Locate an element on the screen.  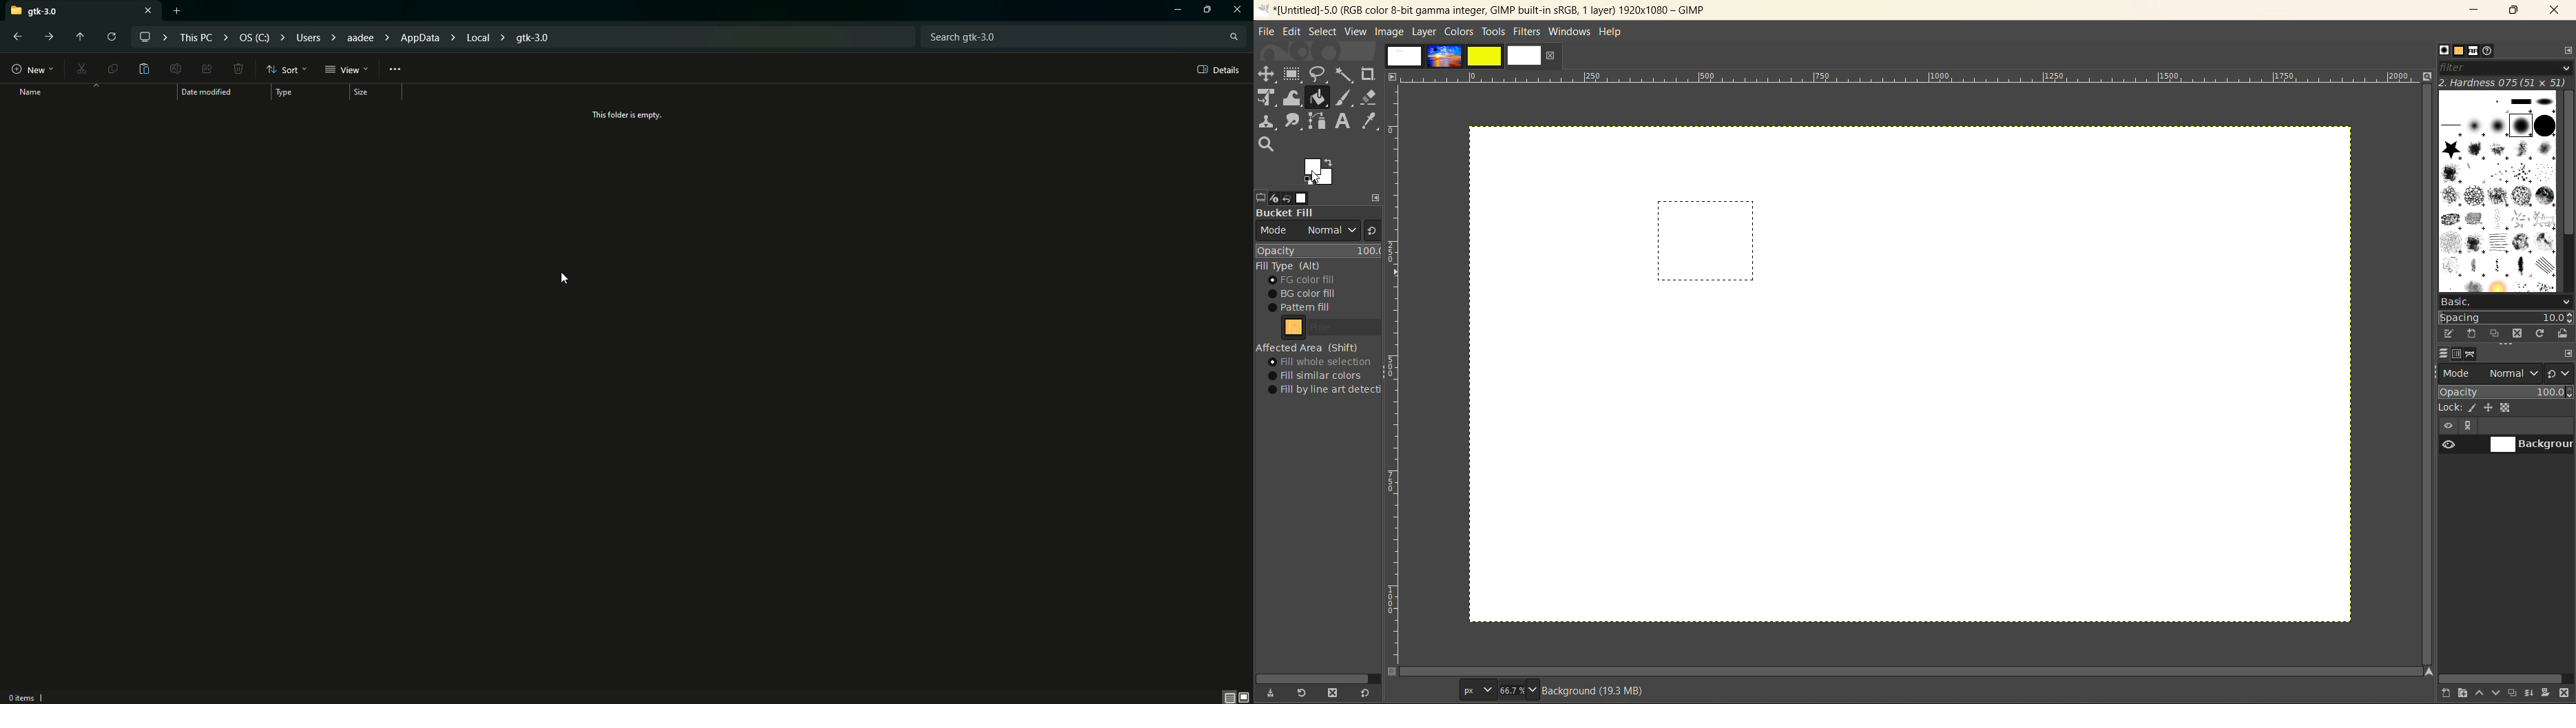
Paste is located at coordinates (145, 70).